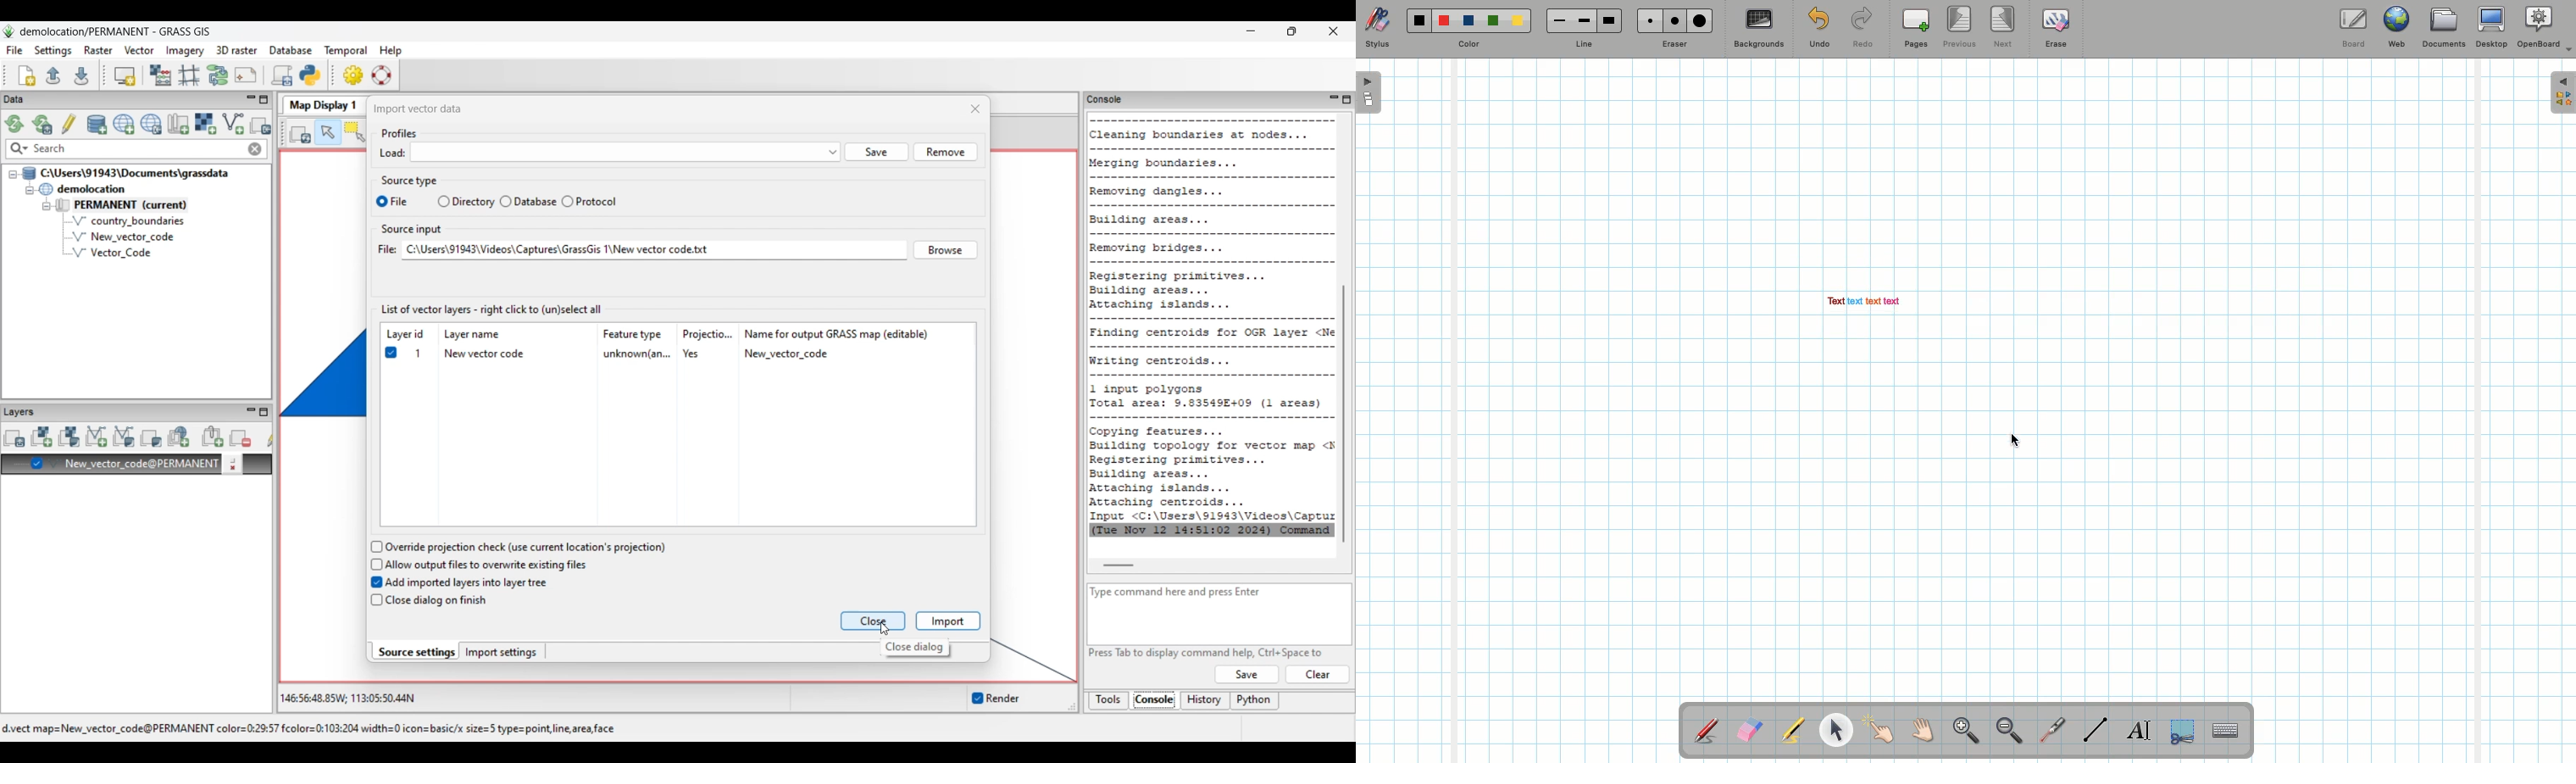 The width and height of the screenshot is (2576, 784). I want to click on Expand, so click(2562, 92).